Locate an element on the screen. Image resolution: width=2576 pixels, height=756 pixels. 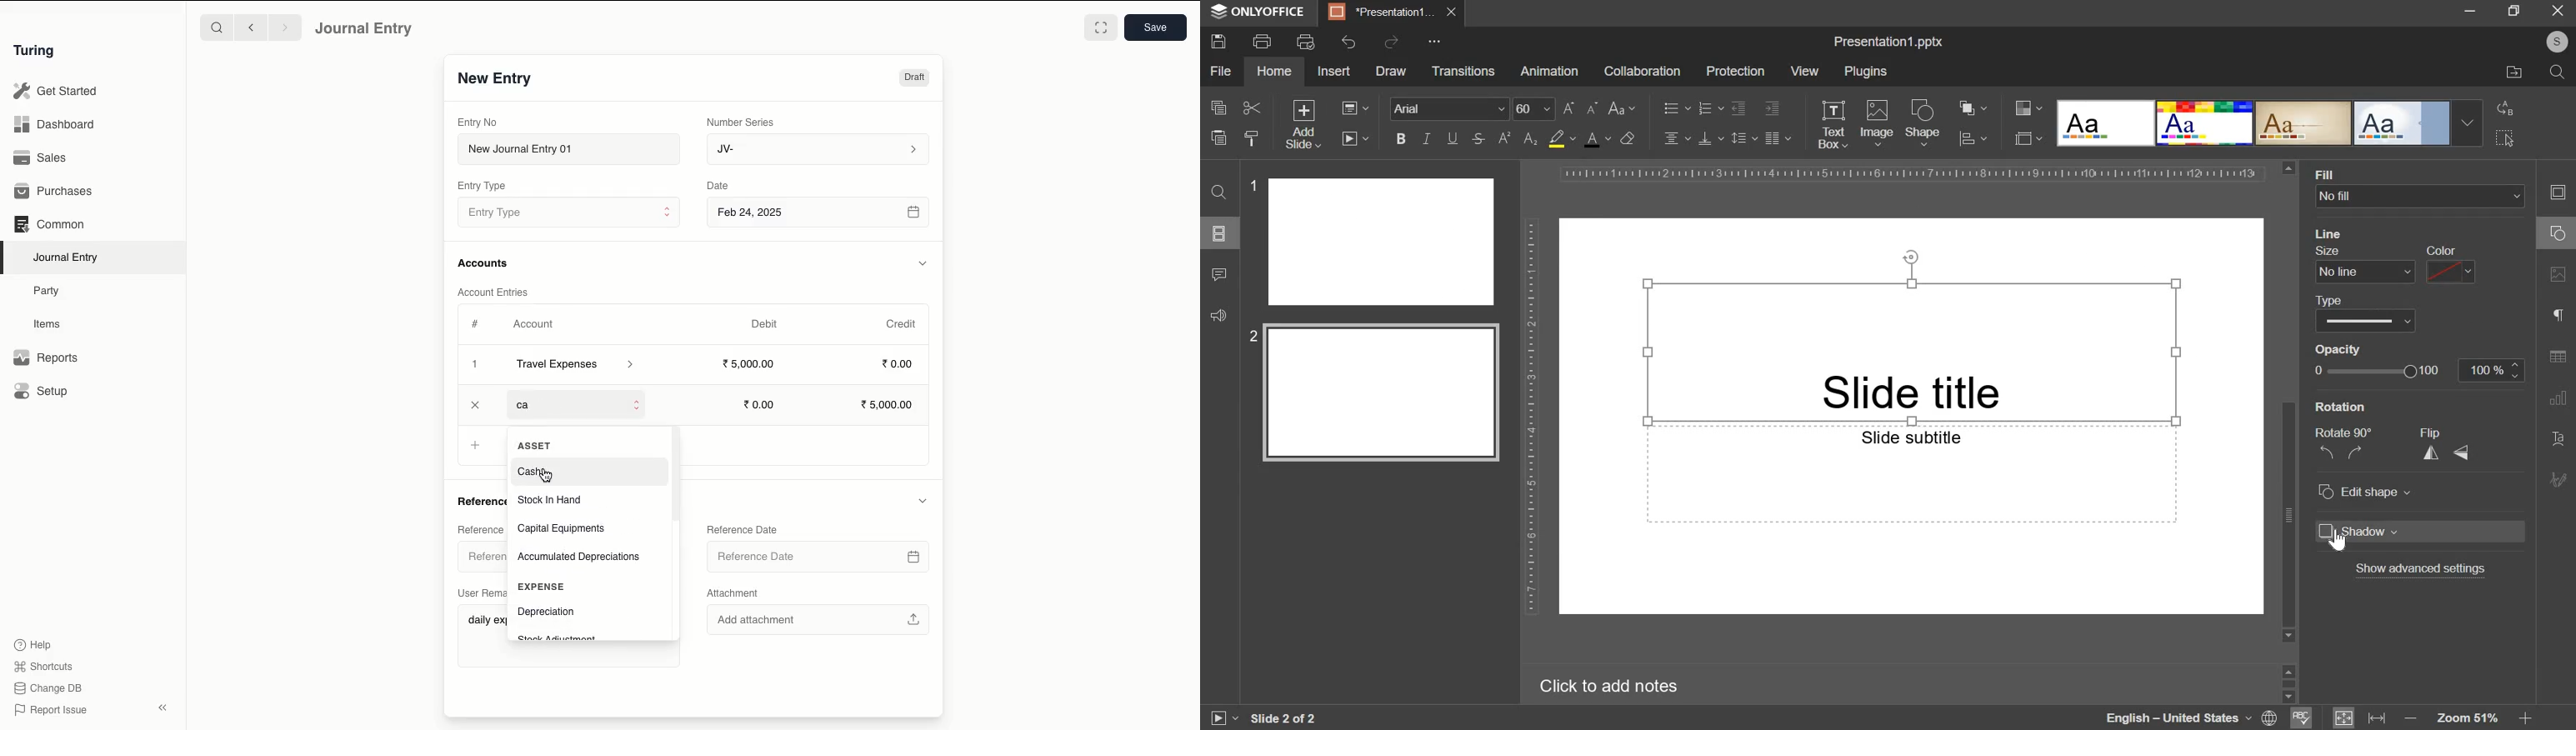
Reference Date is located at coordinates (818, 558).